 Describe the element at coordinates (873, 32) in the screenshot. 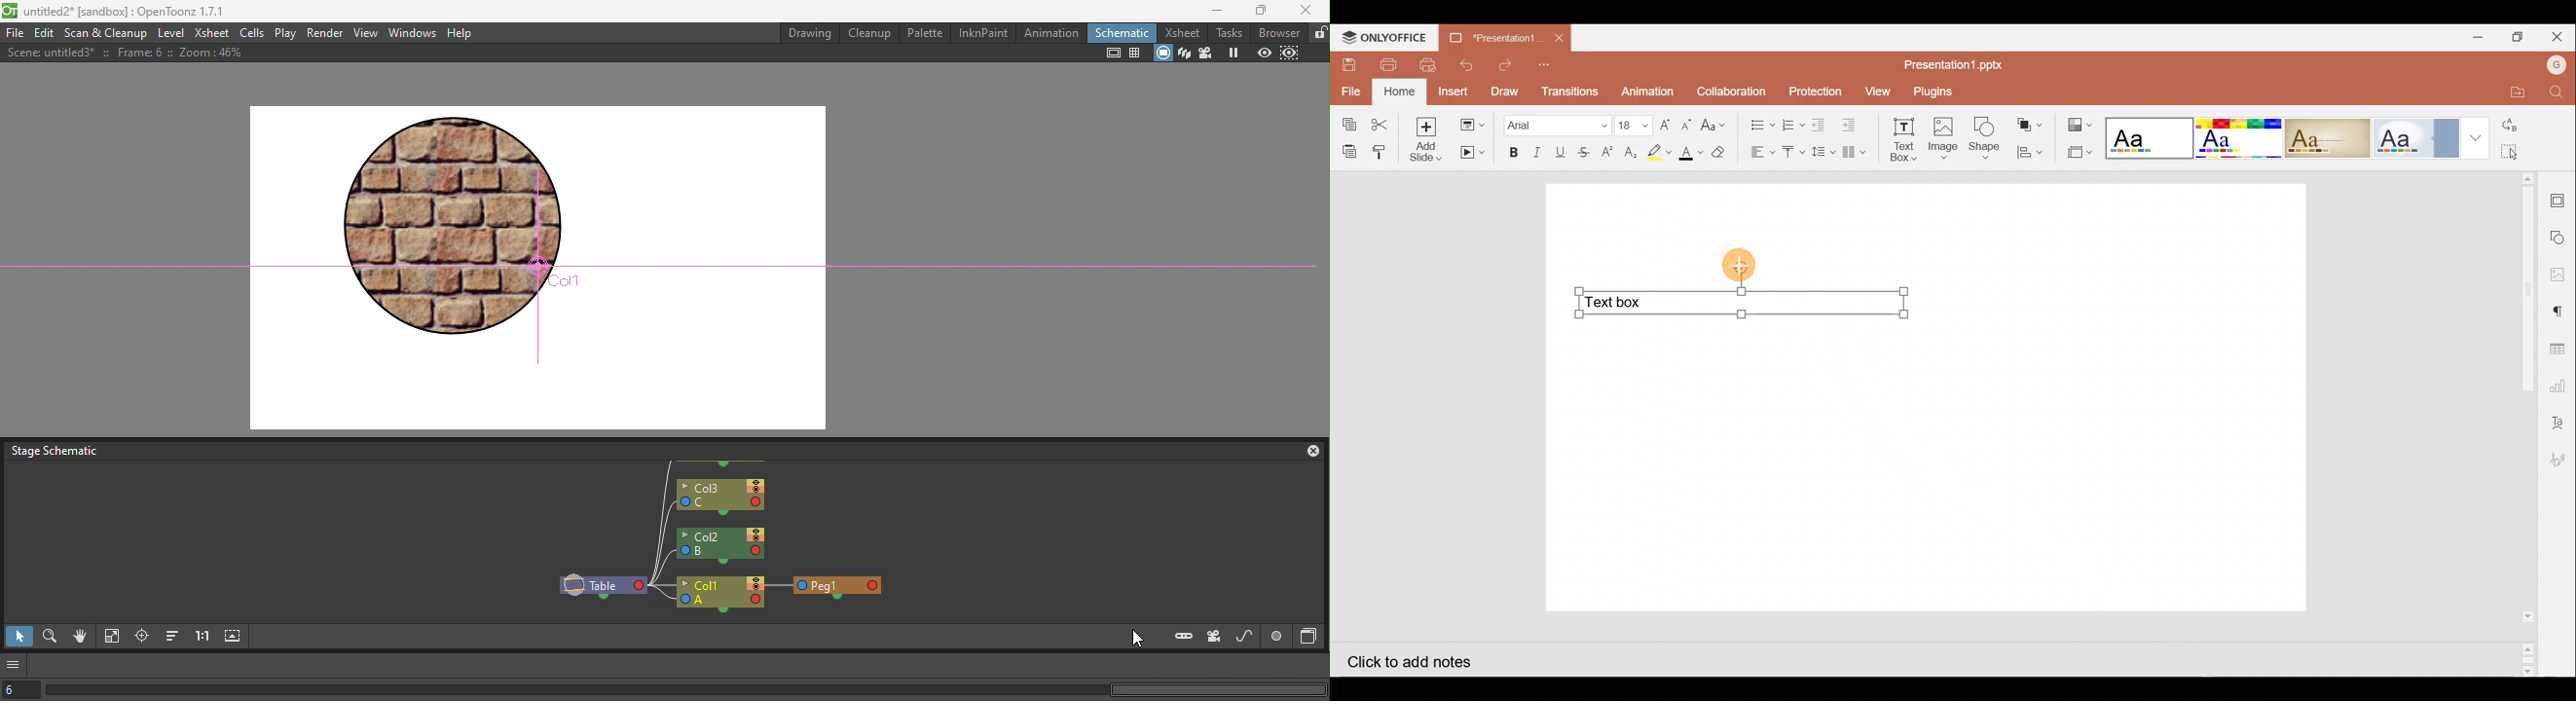

I see `Cleanup` at that location.